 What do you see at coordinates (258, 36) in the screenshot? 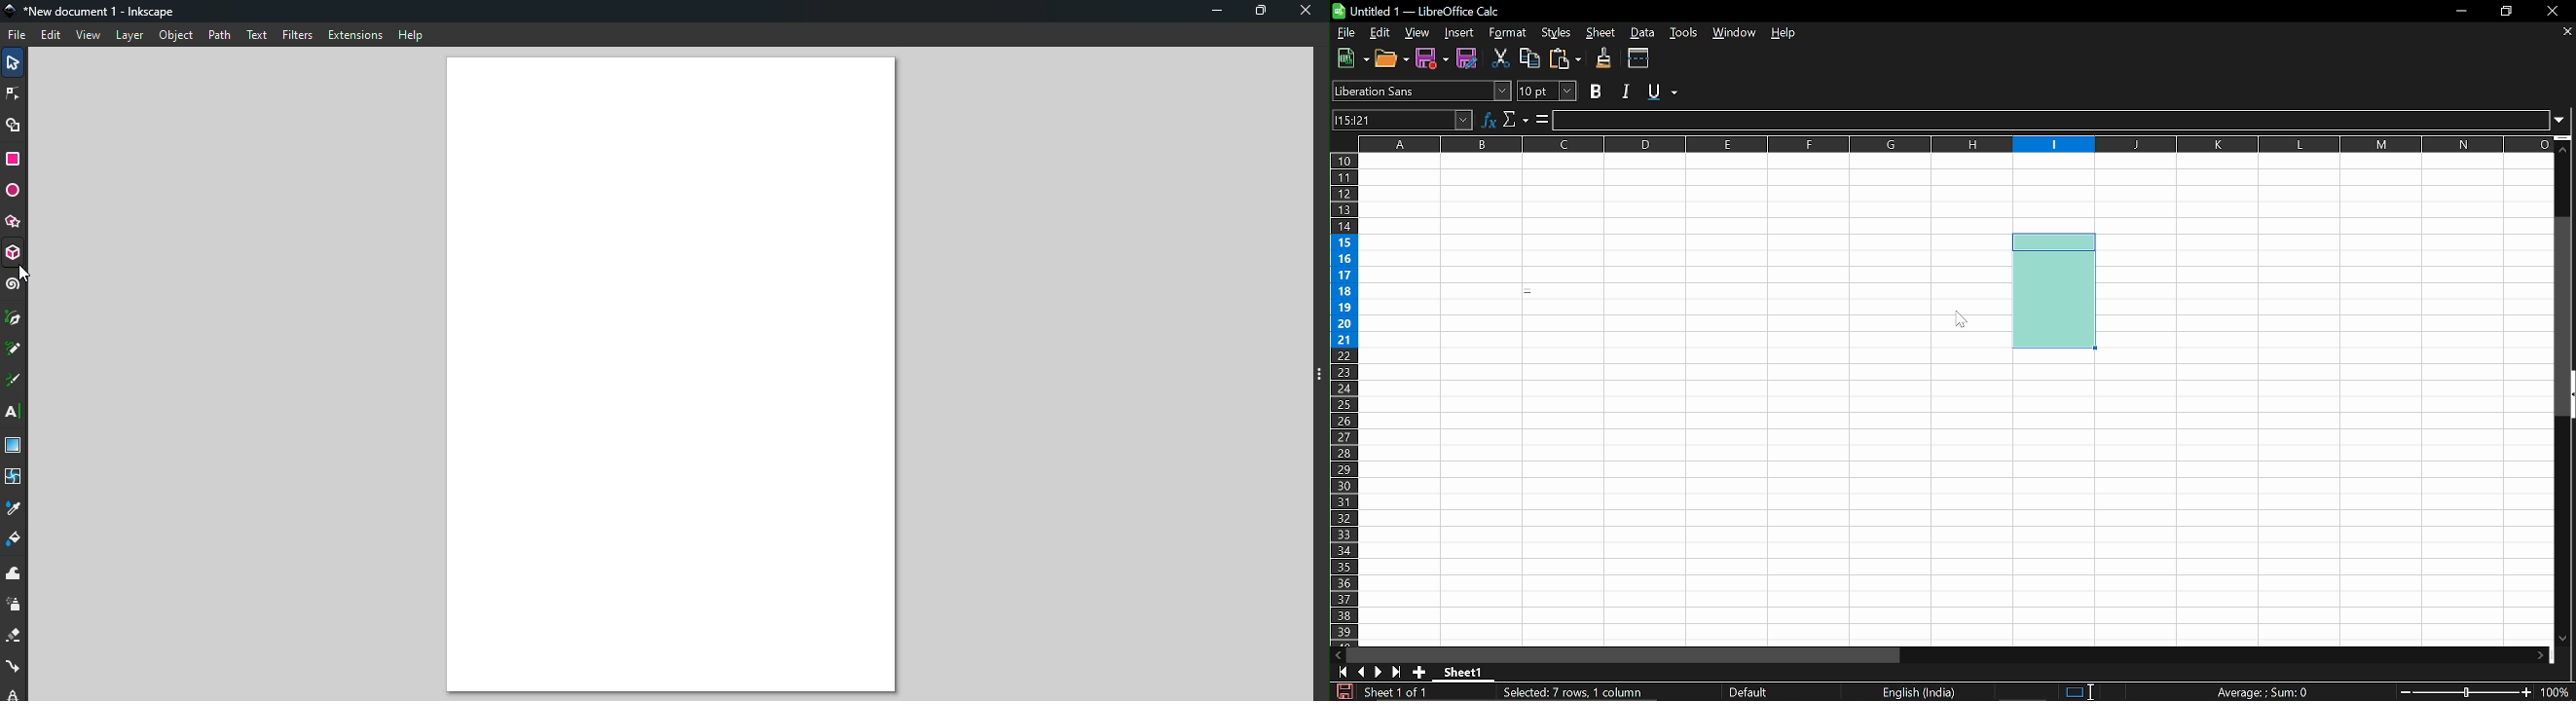
I see `Text` at bounding box center [258, 36].